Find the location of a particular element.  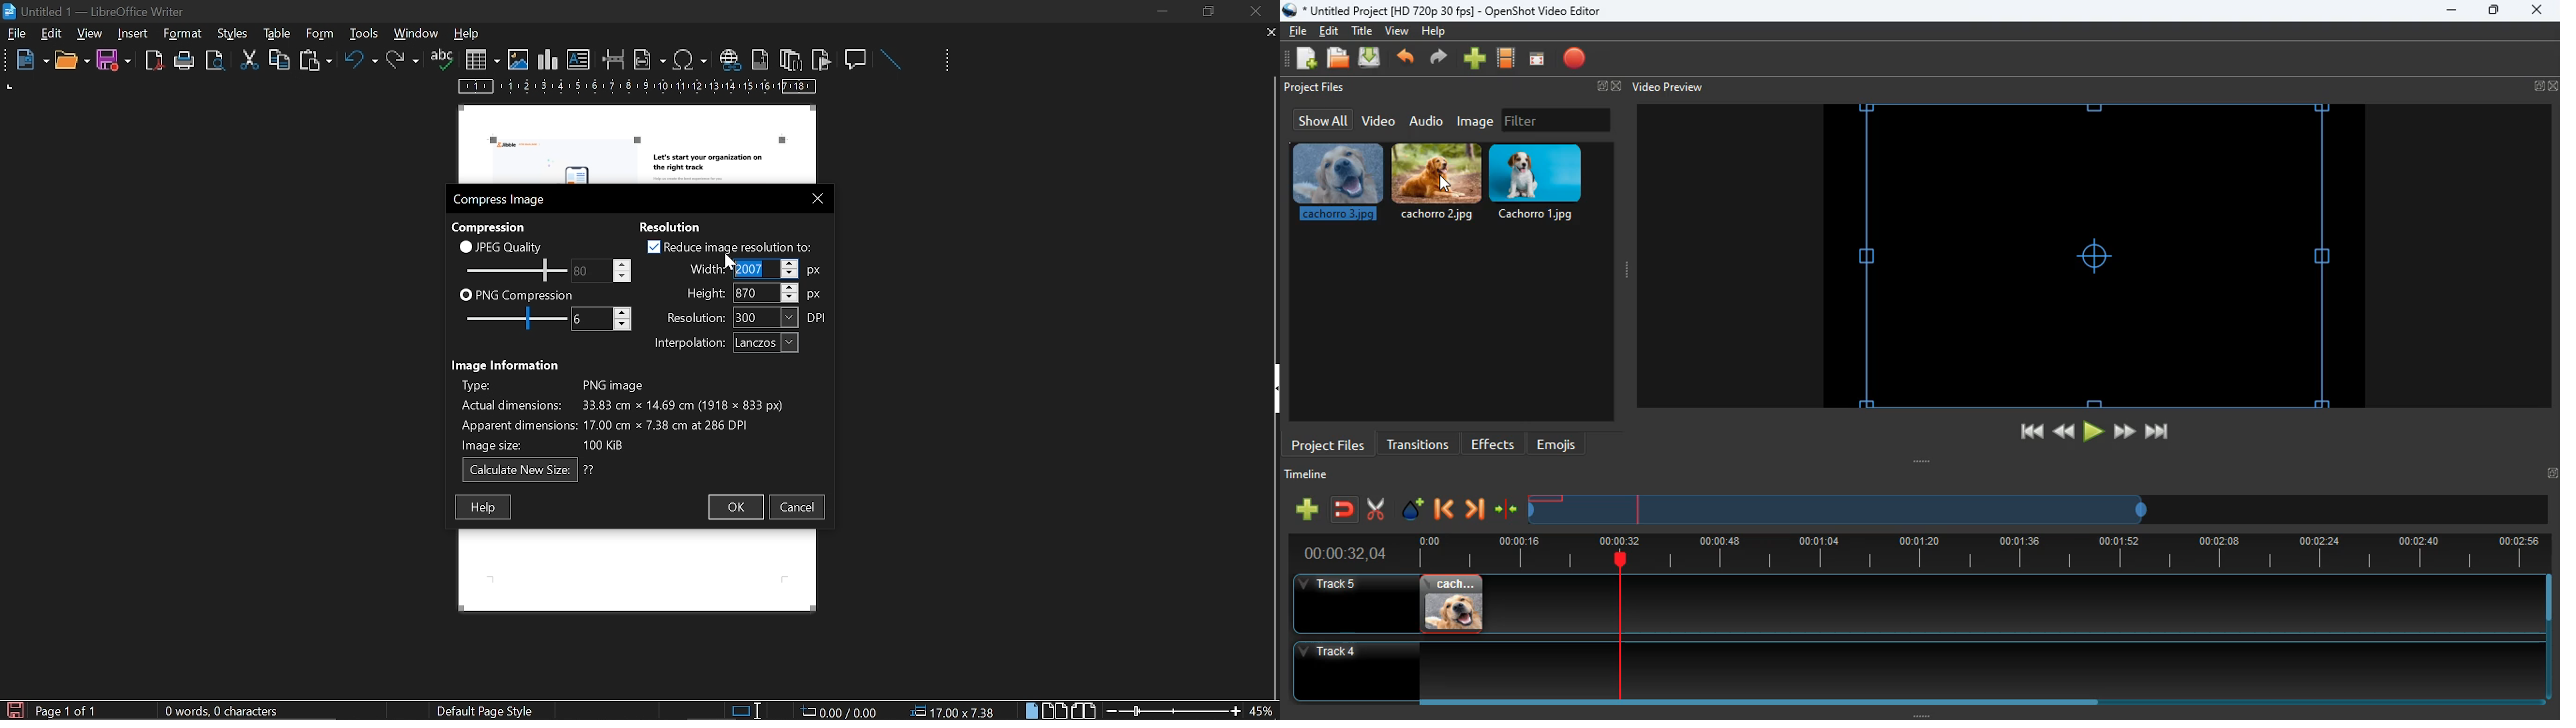

join is located at coordinates (1346, 511).